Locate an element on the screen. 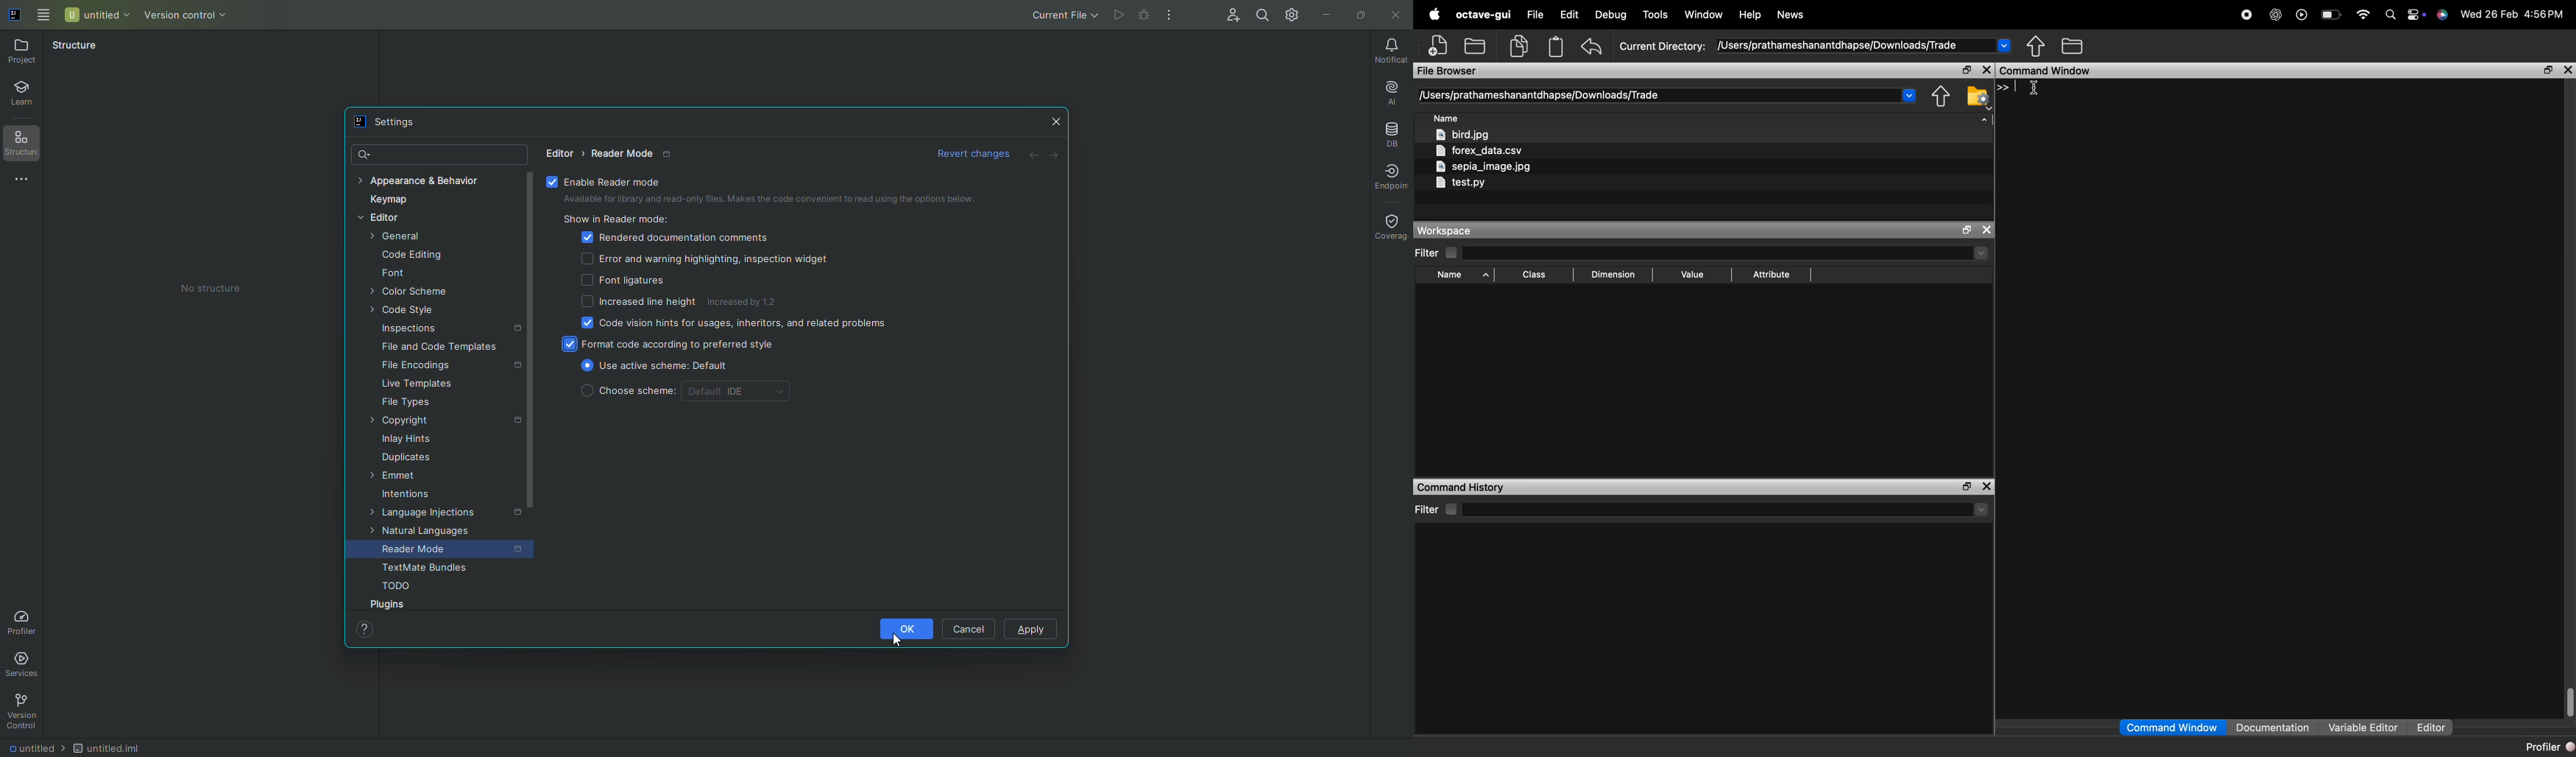  File encodings is located at coordinates (447, 367).